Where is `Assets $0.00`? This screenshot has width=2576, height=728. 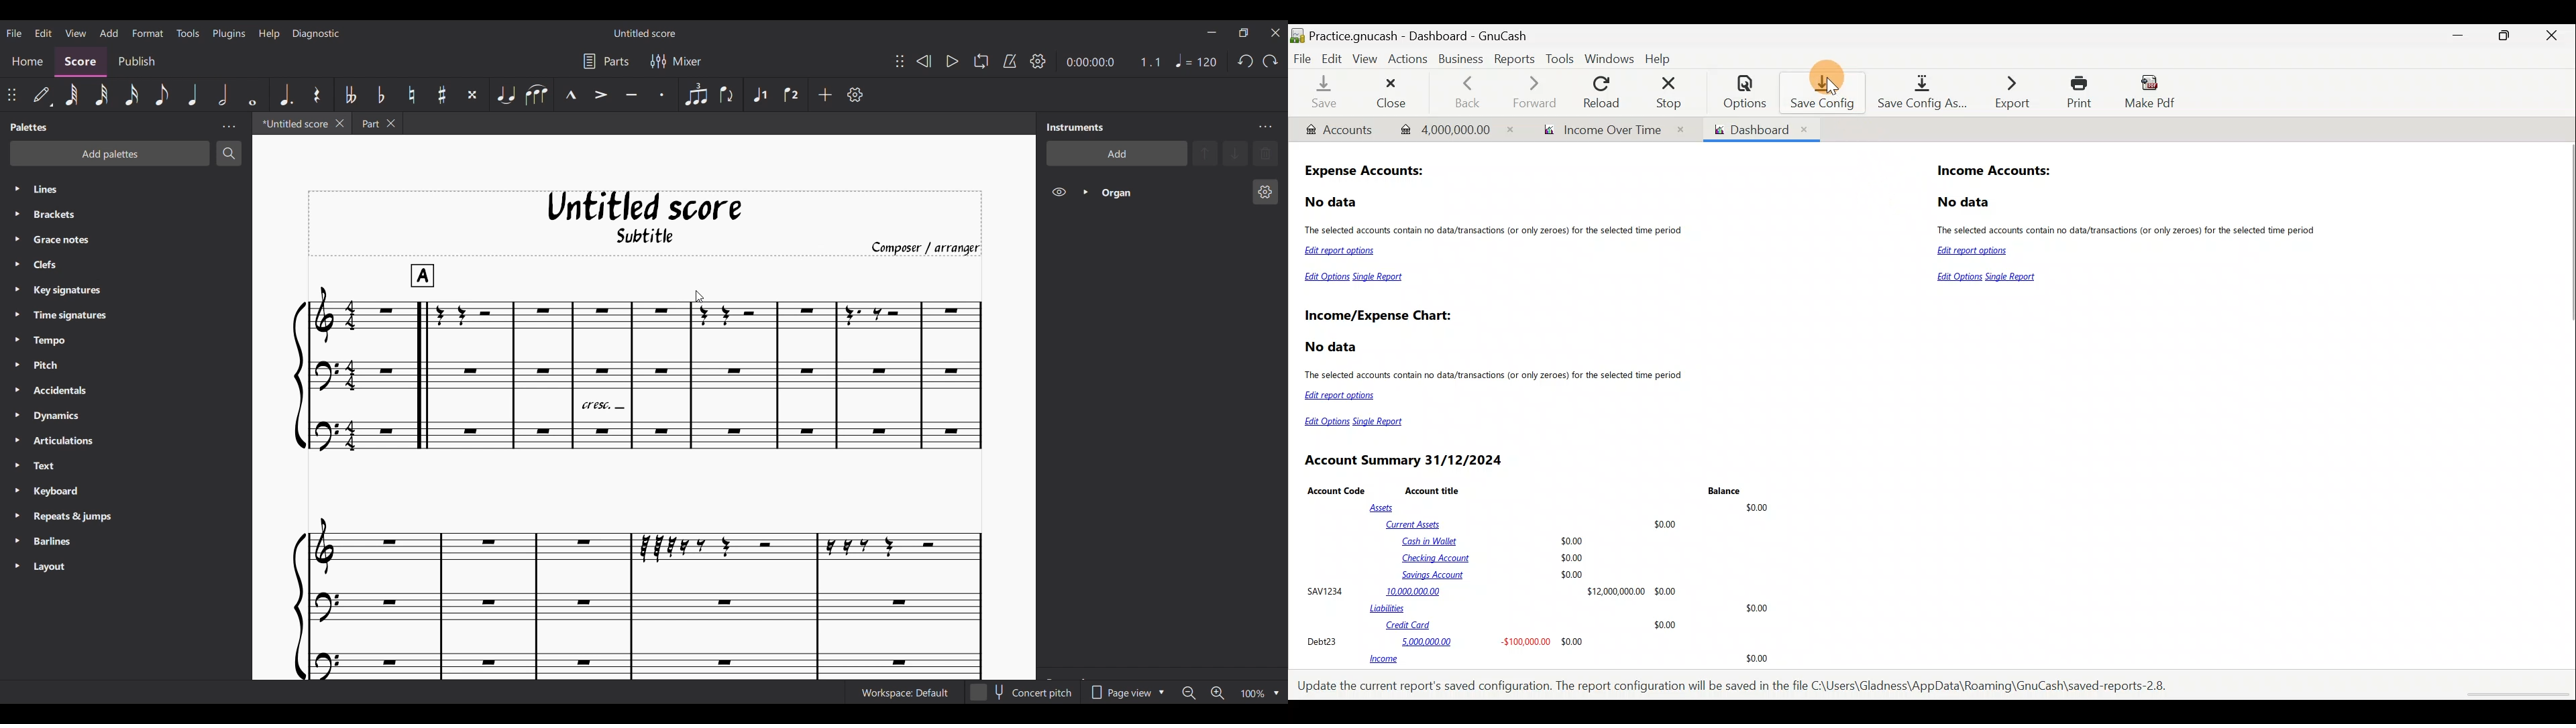 Assets $0.00 is located at coordinates (1572, 506).